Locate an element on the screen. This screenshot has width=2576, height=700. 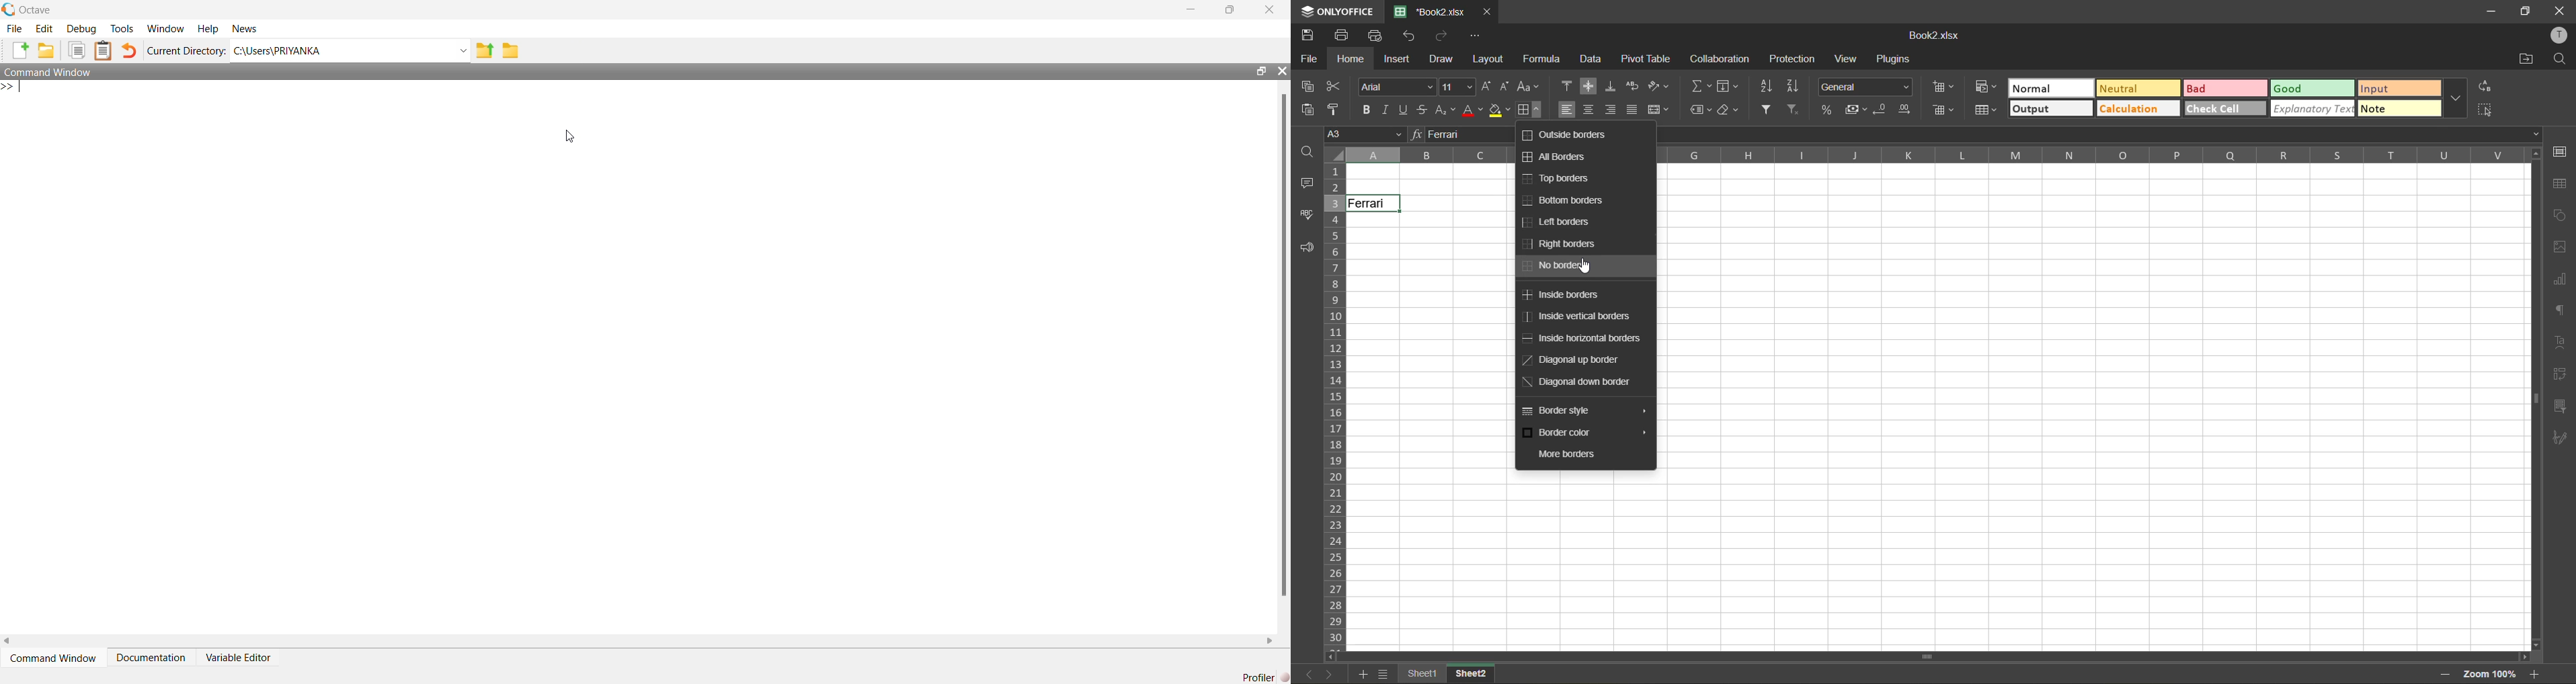
draw is located at coordinates (1441, 59).